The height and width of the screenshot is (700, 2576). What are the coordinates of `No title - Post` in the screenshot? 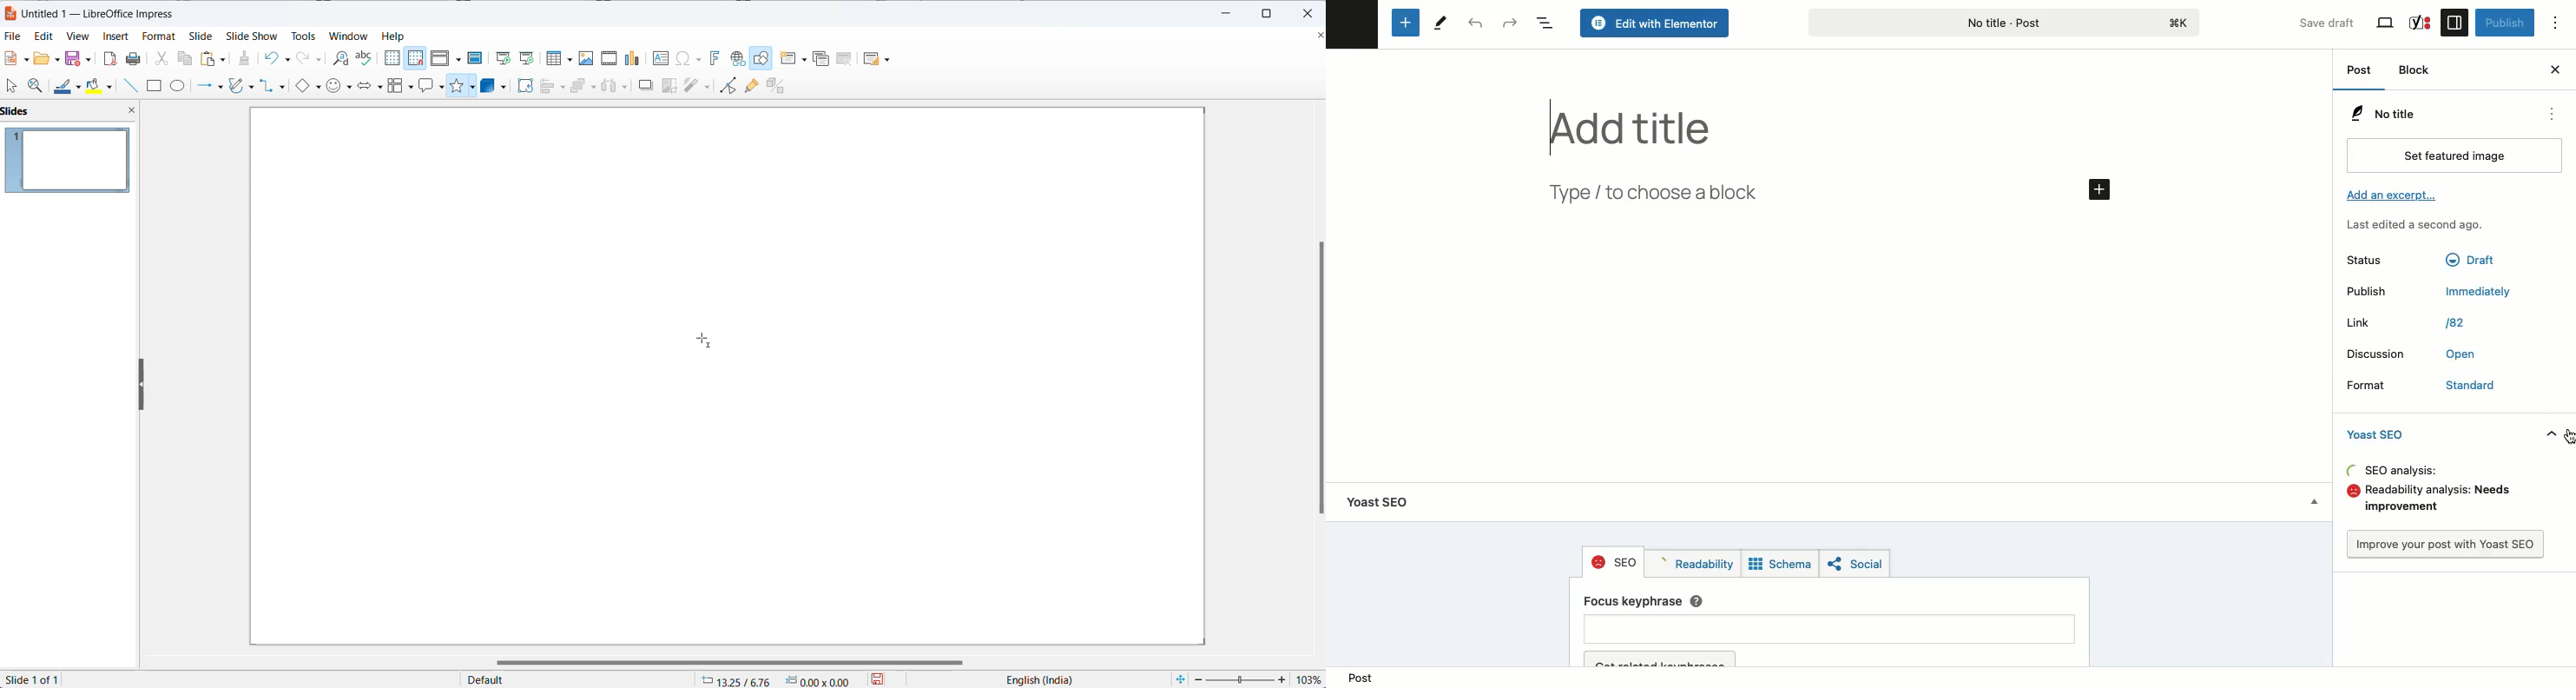 It's located at (2003, 23).